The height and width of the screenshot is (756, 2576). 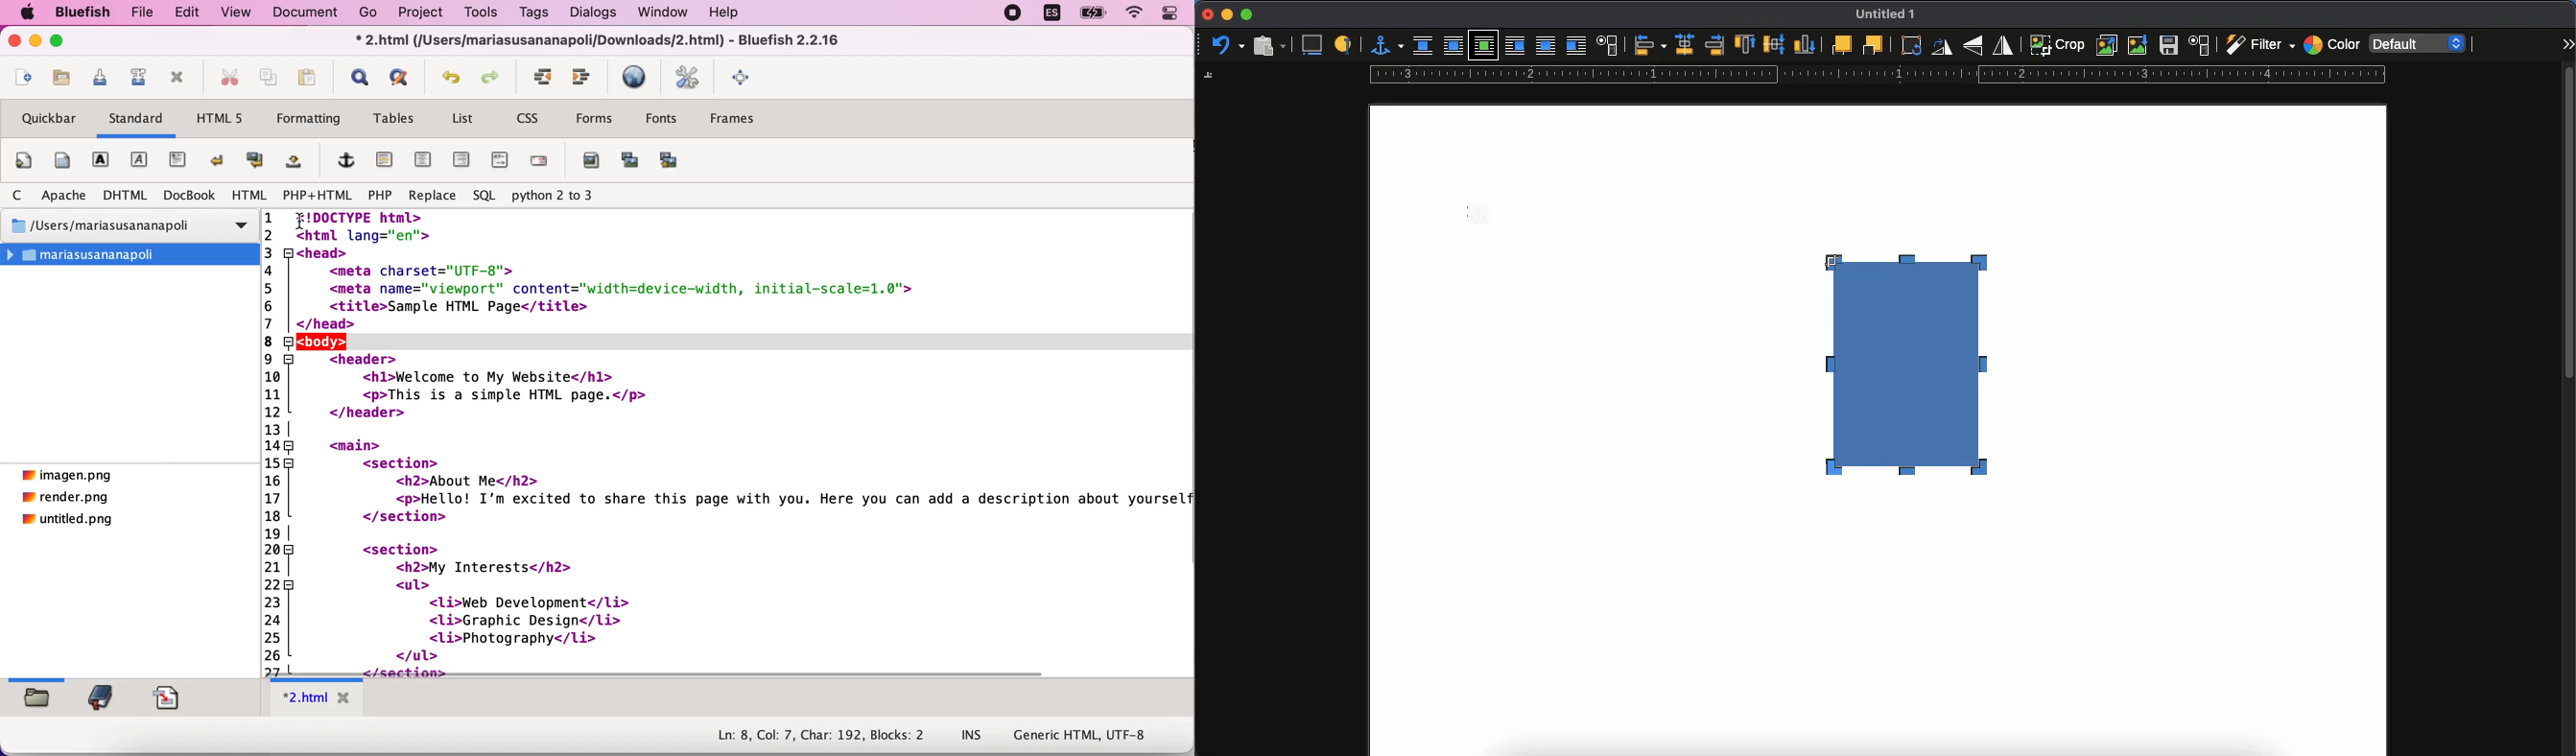 What do you see at coordinates (385, 161) in the screenshot?
I see `horizontal rule` at bounding box center [385, 161].